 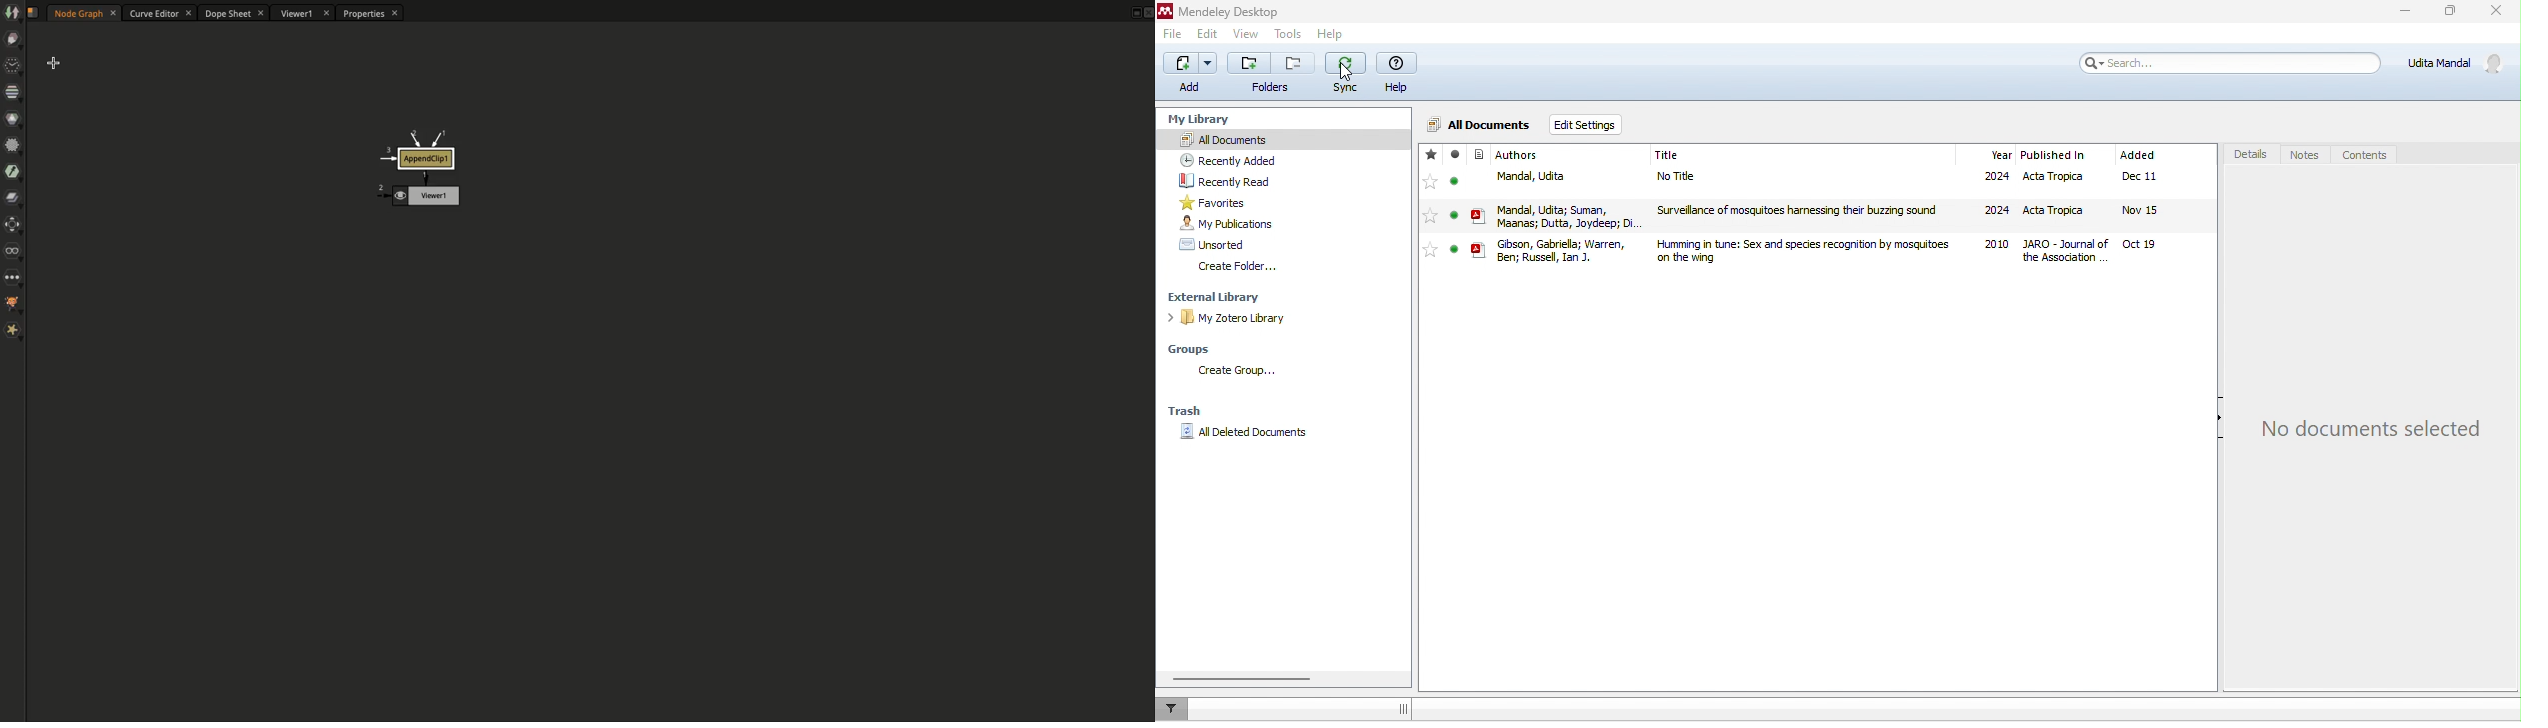 I want to click on file, so click(x=1808, y=215).